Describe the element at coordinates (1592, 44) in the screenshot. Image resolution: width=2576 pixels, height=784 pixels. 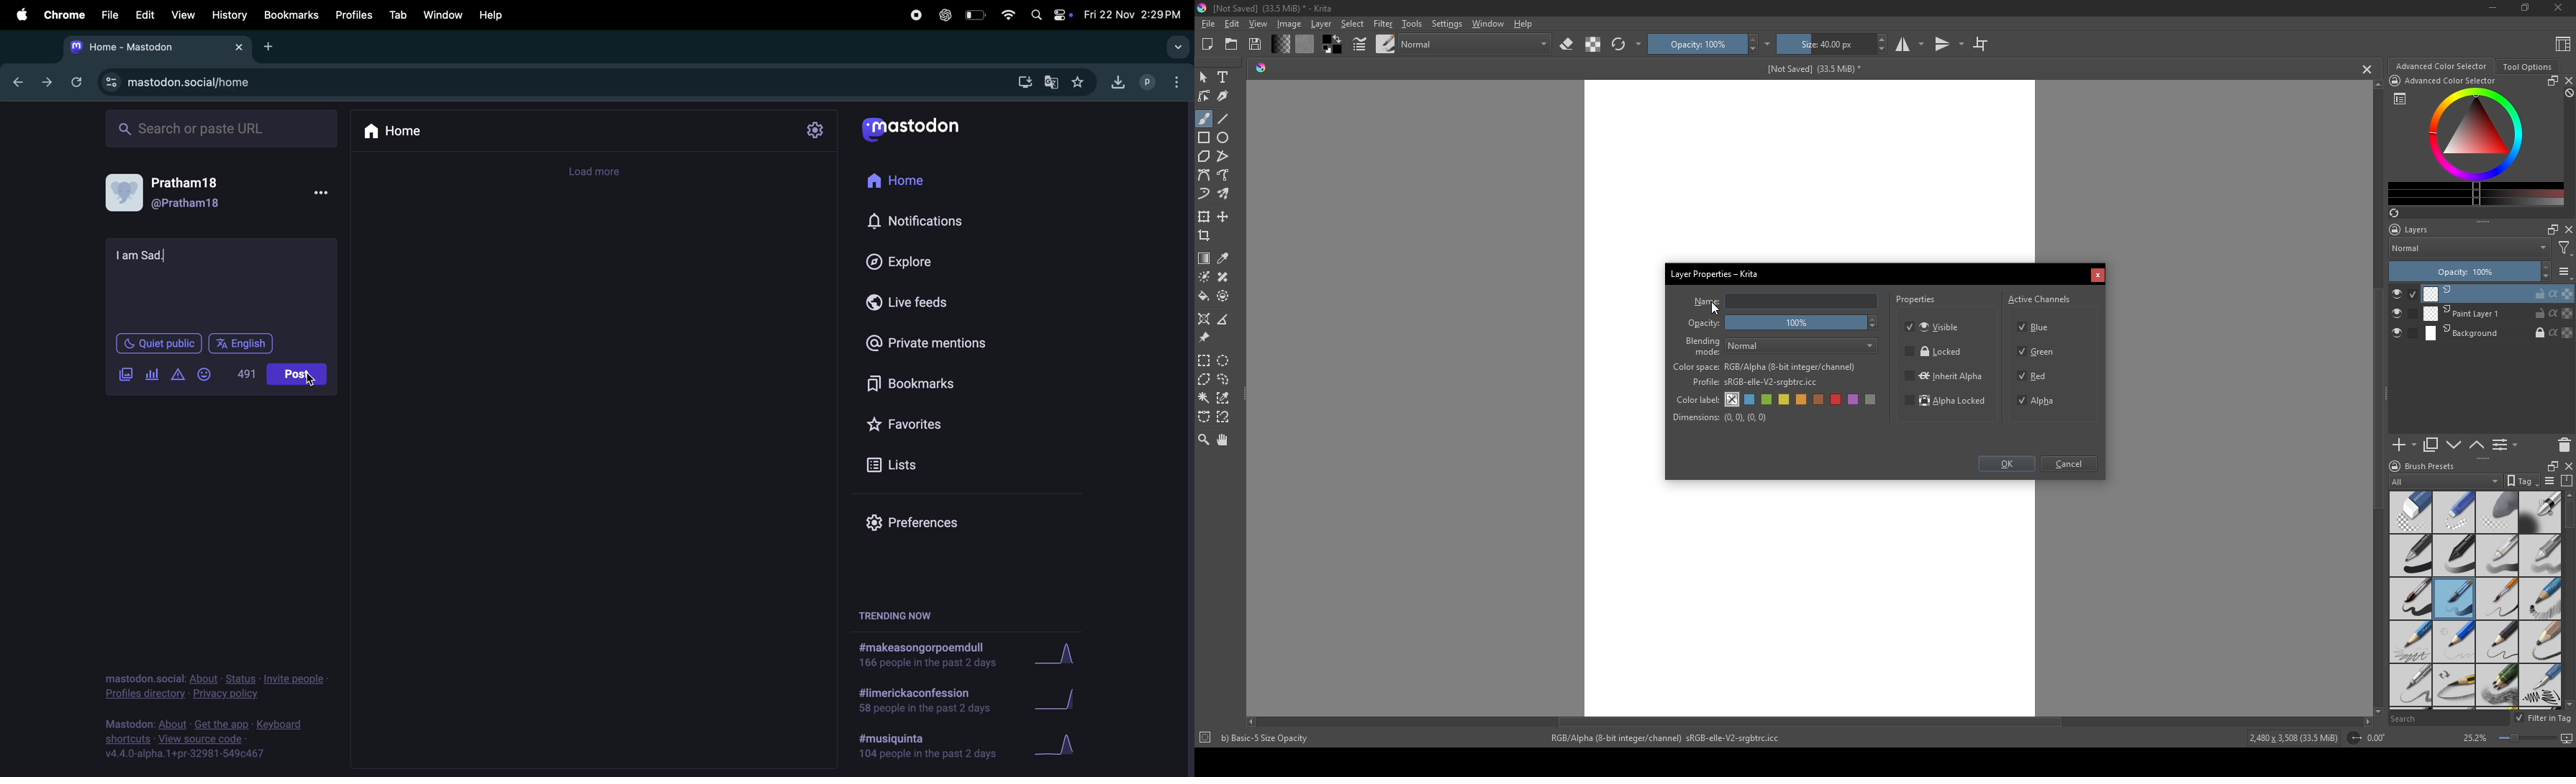
I see `contrast` at that location.